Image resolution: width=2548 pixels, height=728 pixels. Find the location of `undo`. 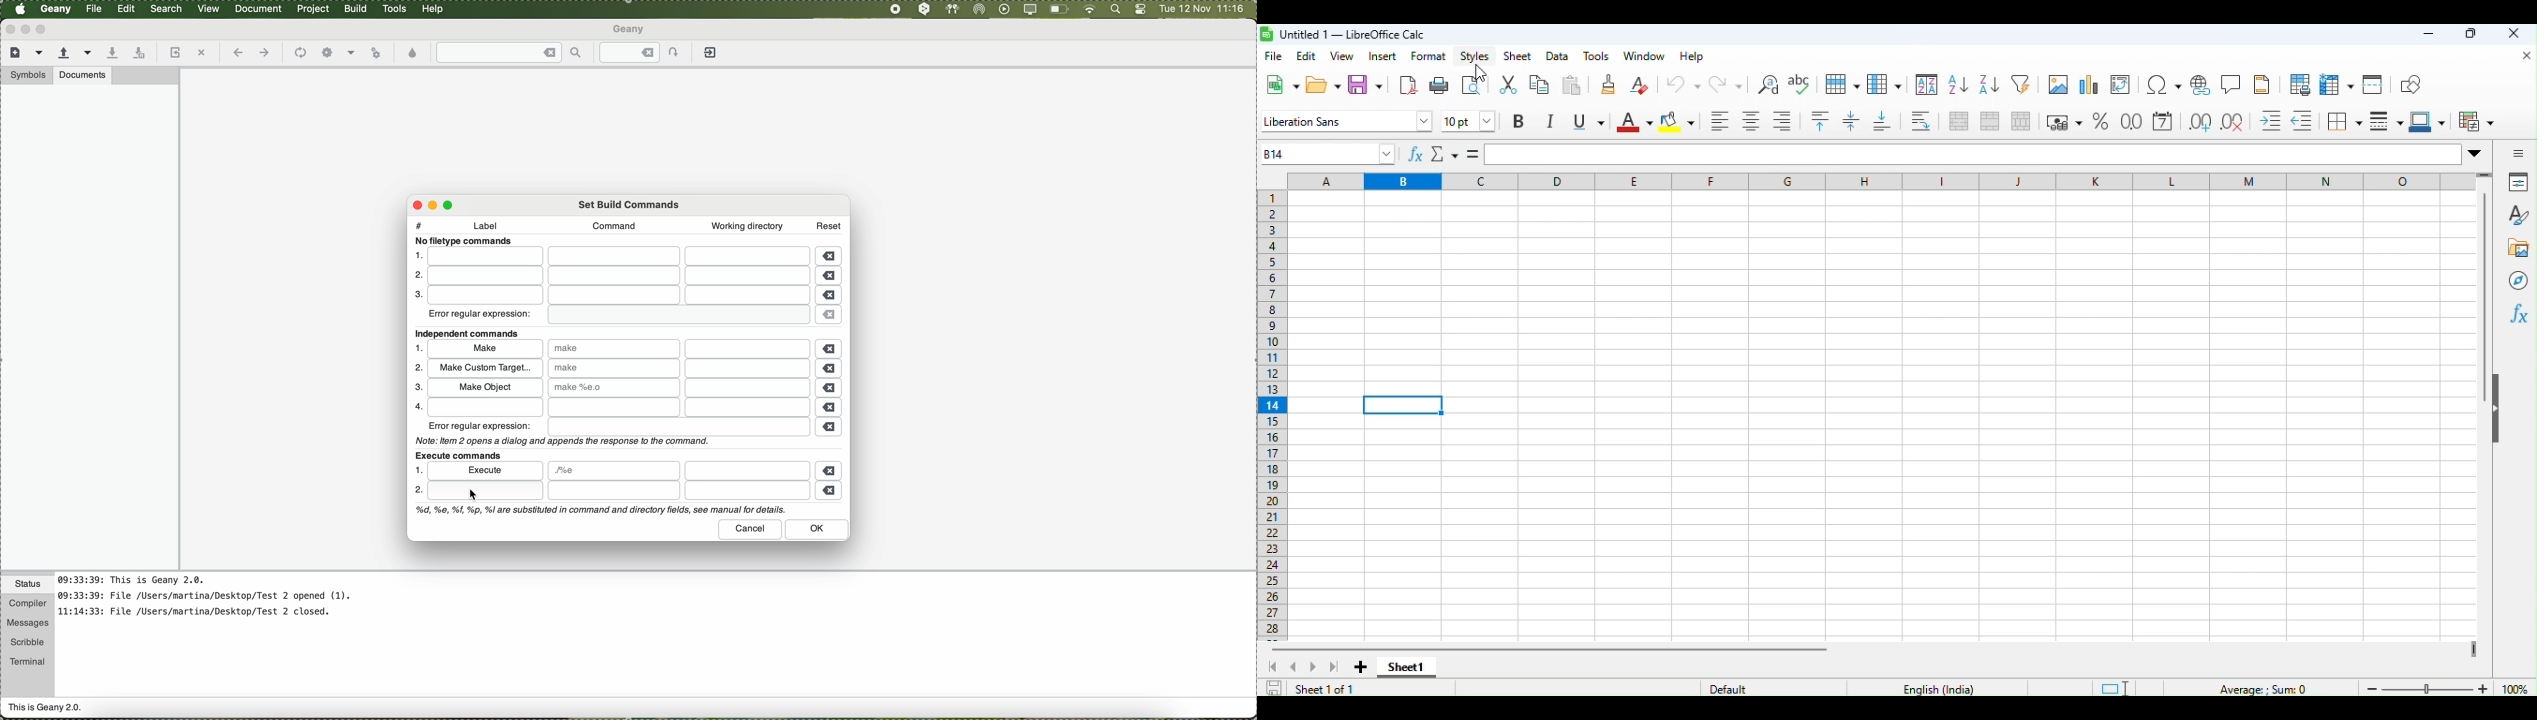

undo is located at coordinates (1679, 82).